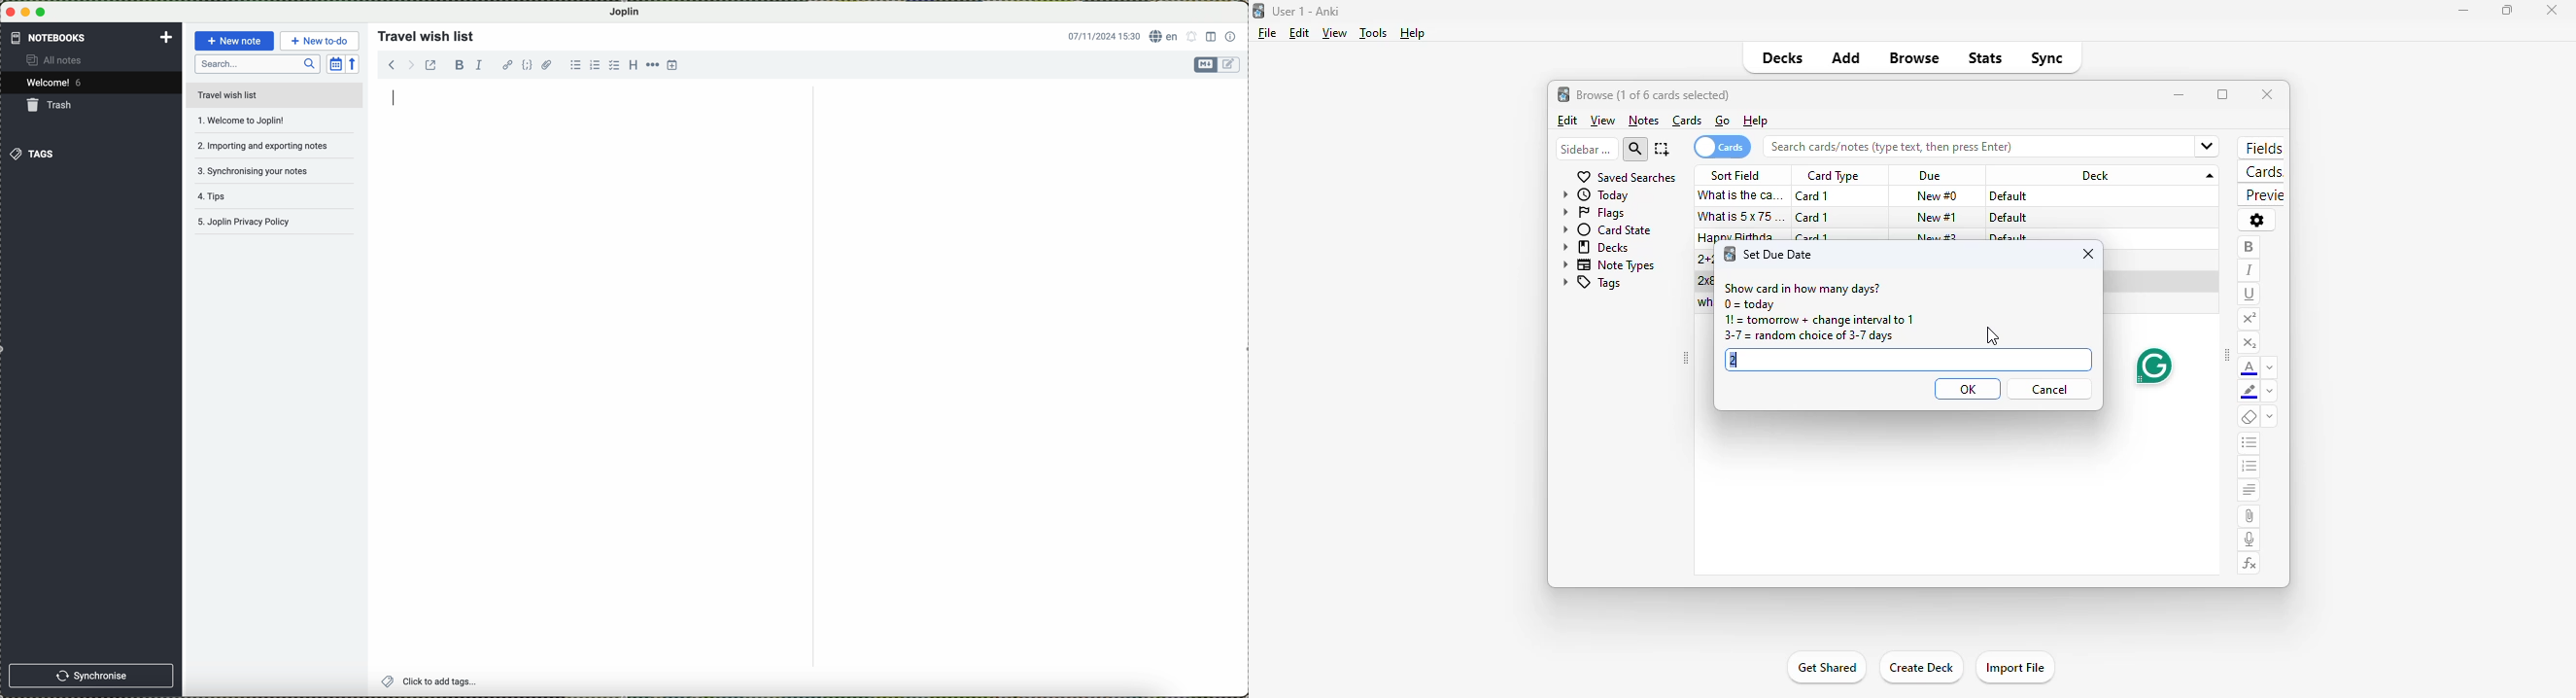  I want to click on alignment, so click(2249, 492).